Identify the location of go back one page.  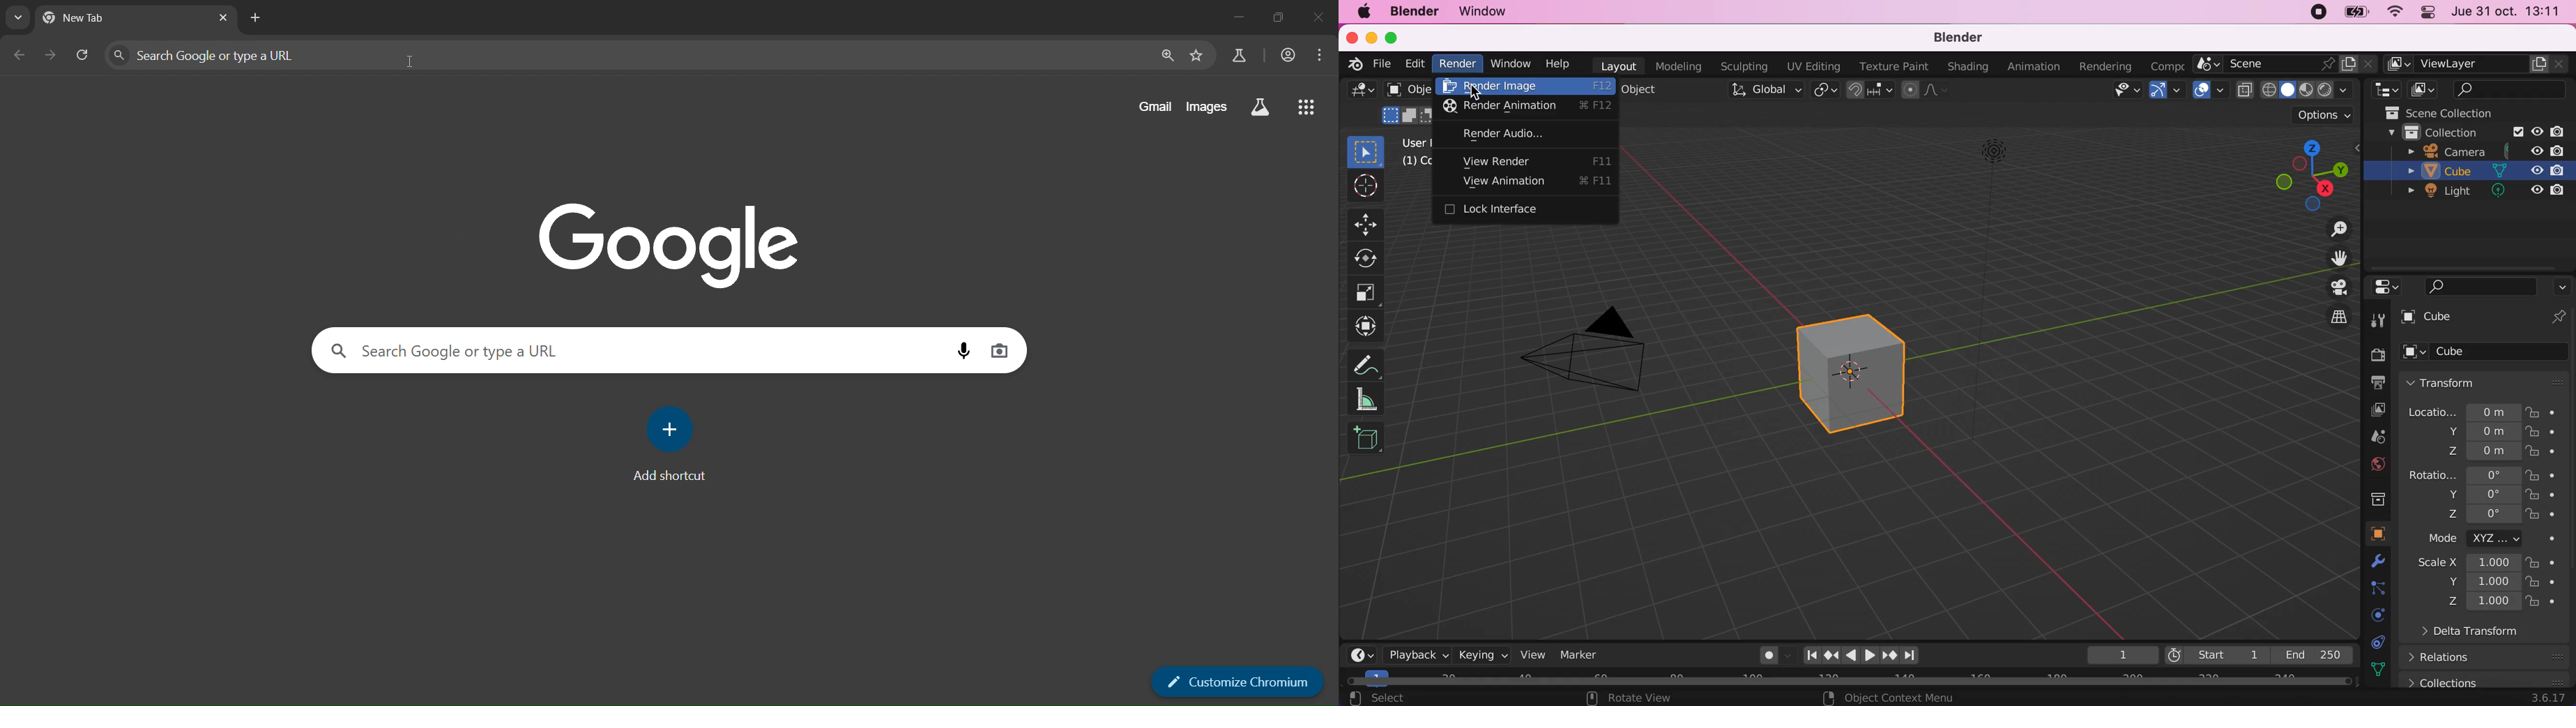
(22, 56).